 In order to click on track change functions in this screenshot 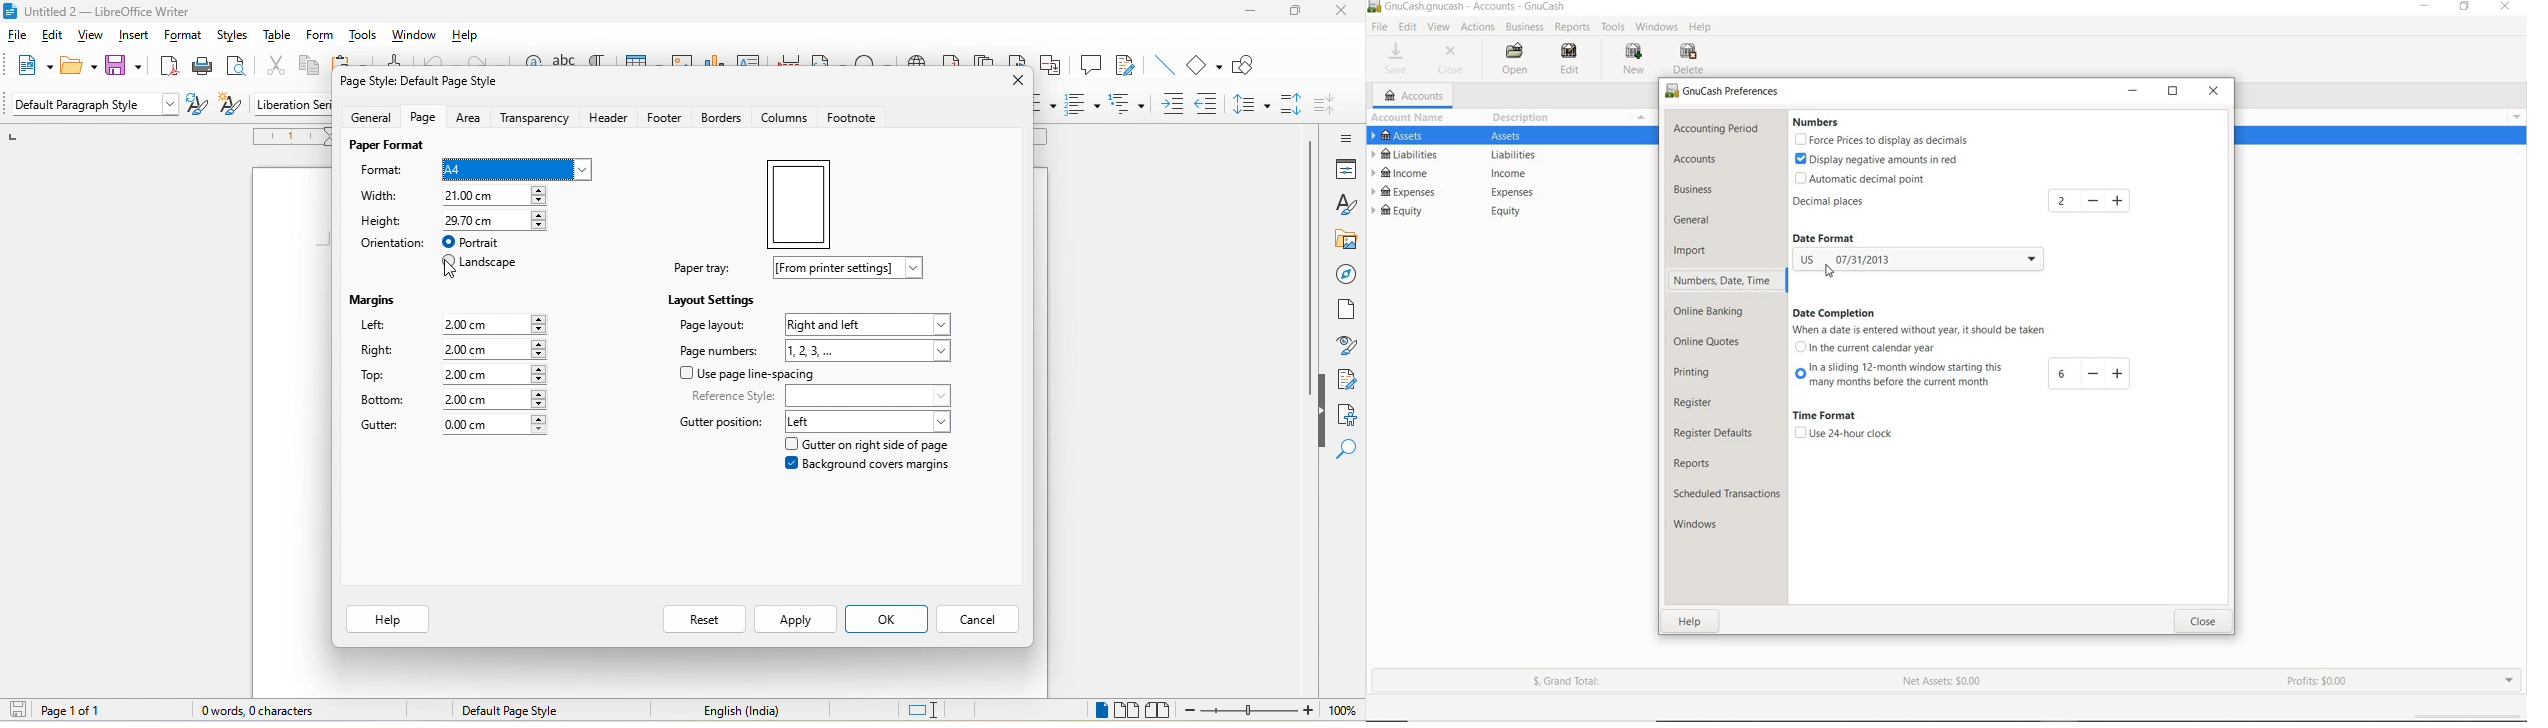, I will do `click(1124, 68)`.